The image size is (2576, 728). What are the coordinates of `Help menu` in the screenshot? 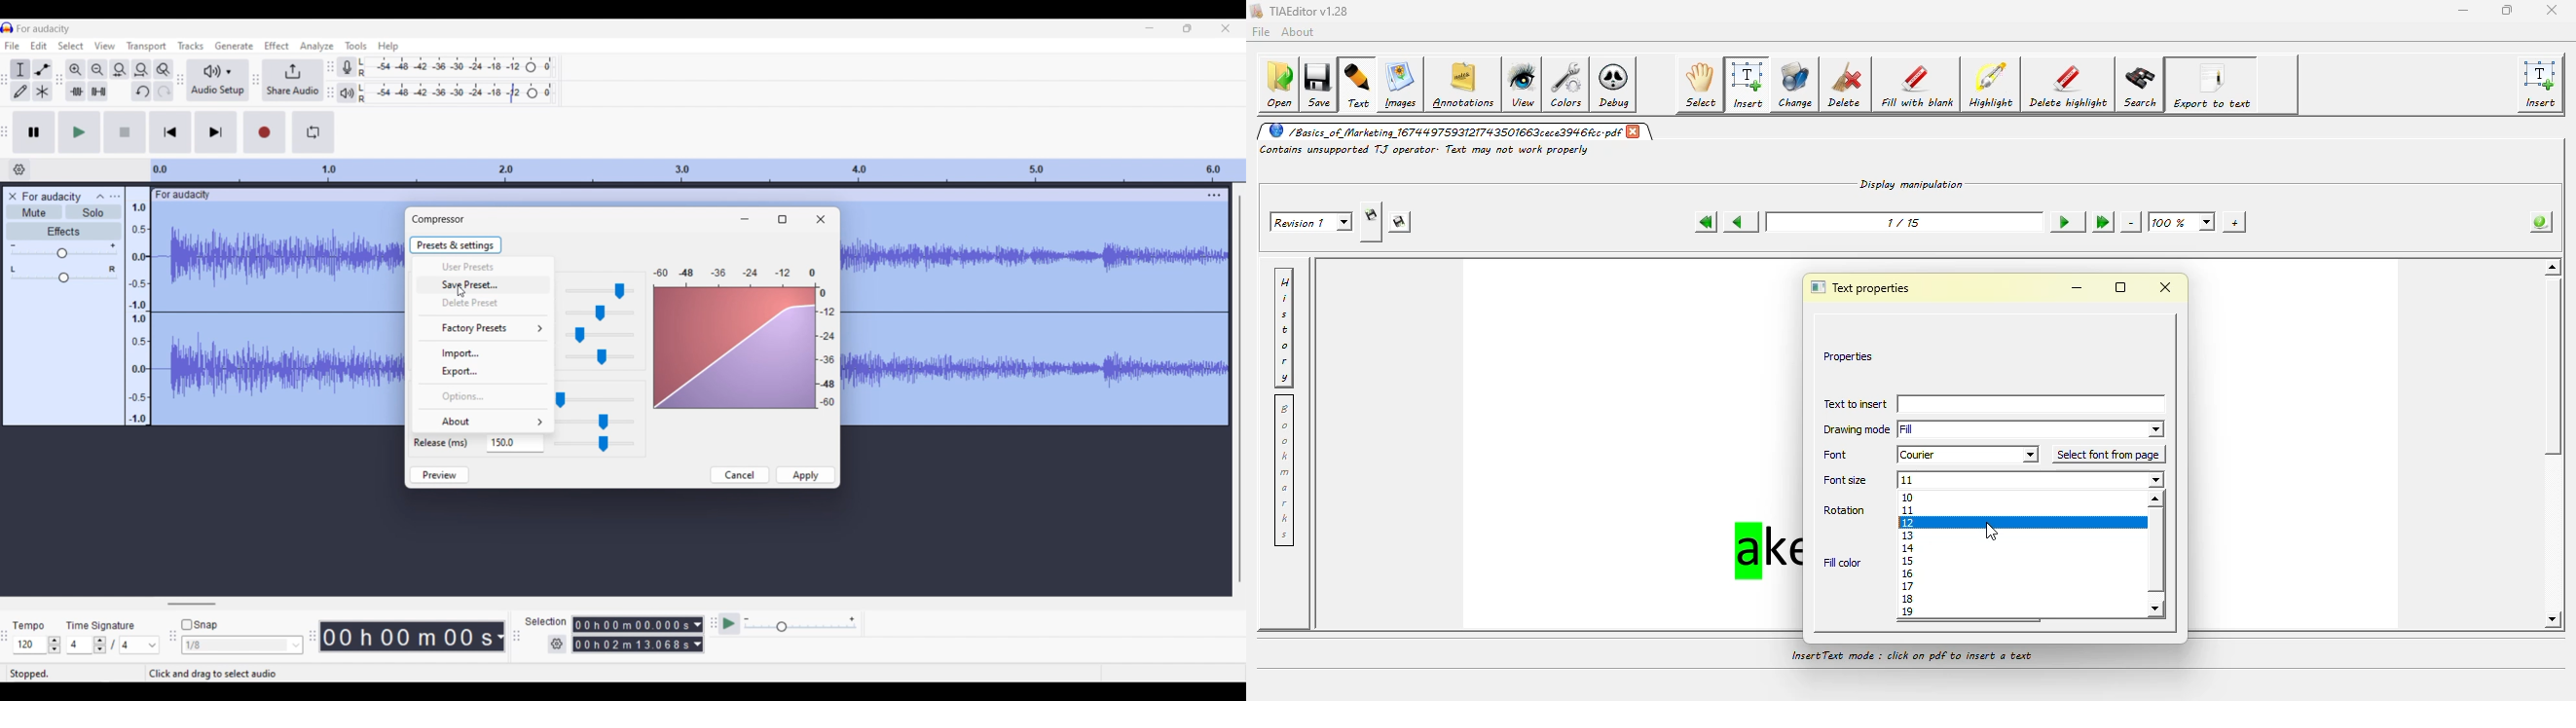 It's located at (389, 47).